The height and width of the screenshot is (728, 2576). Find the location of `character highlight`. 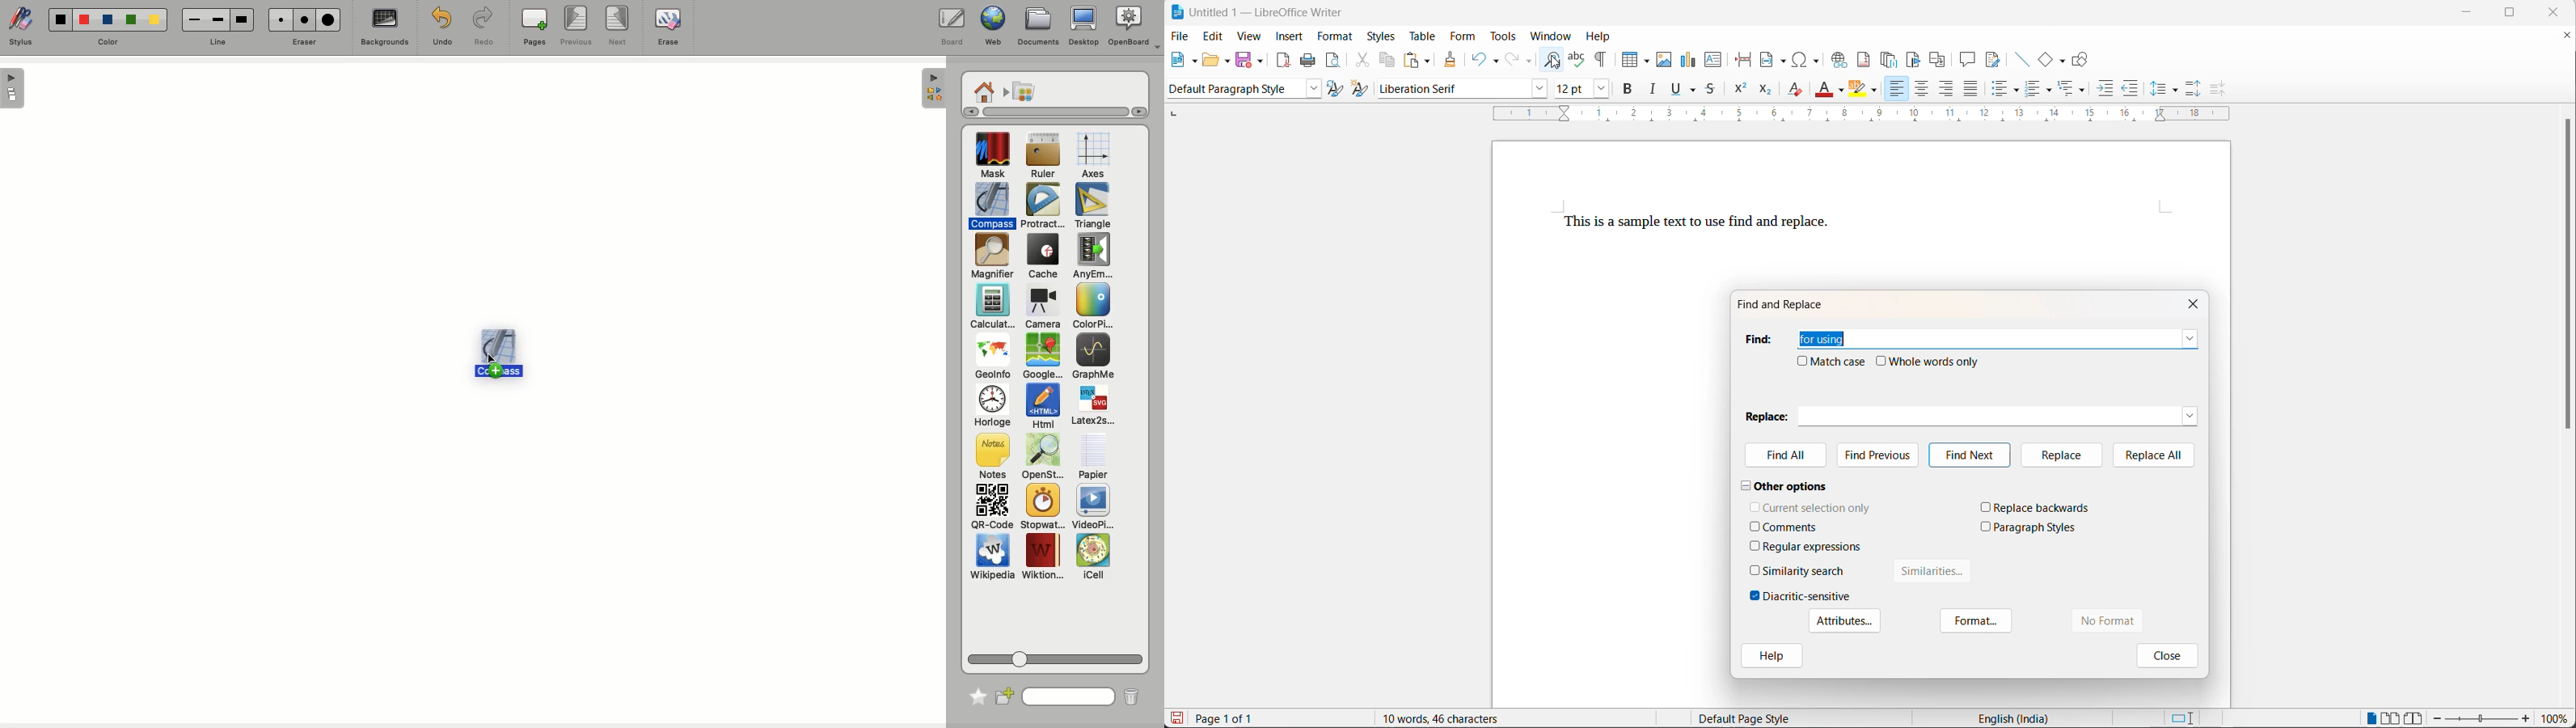

character highlight is located at coordinates (1858, 89).